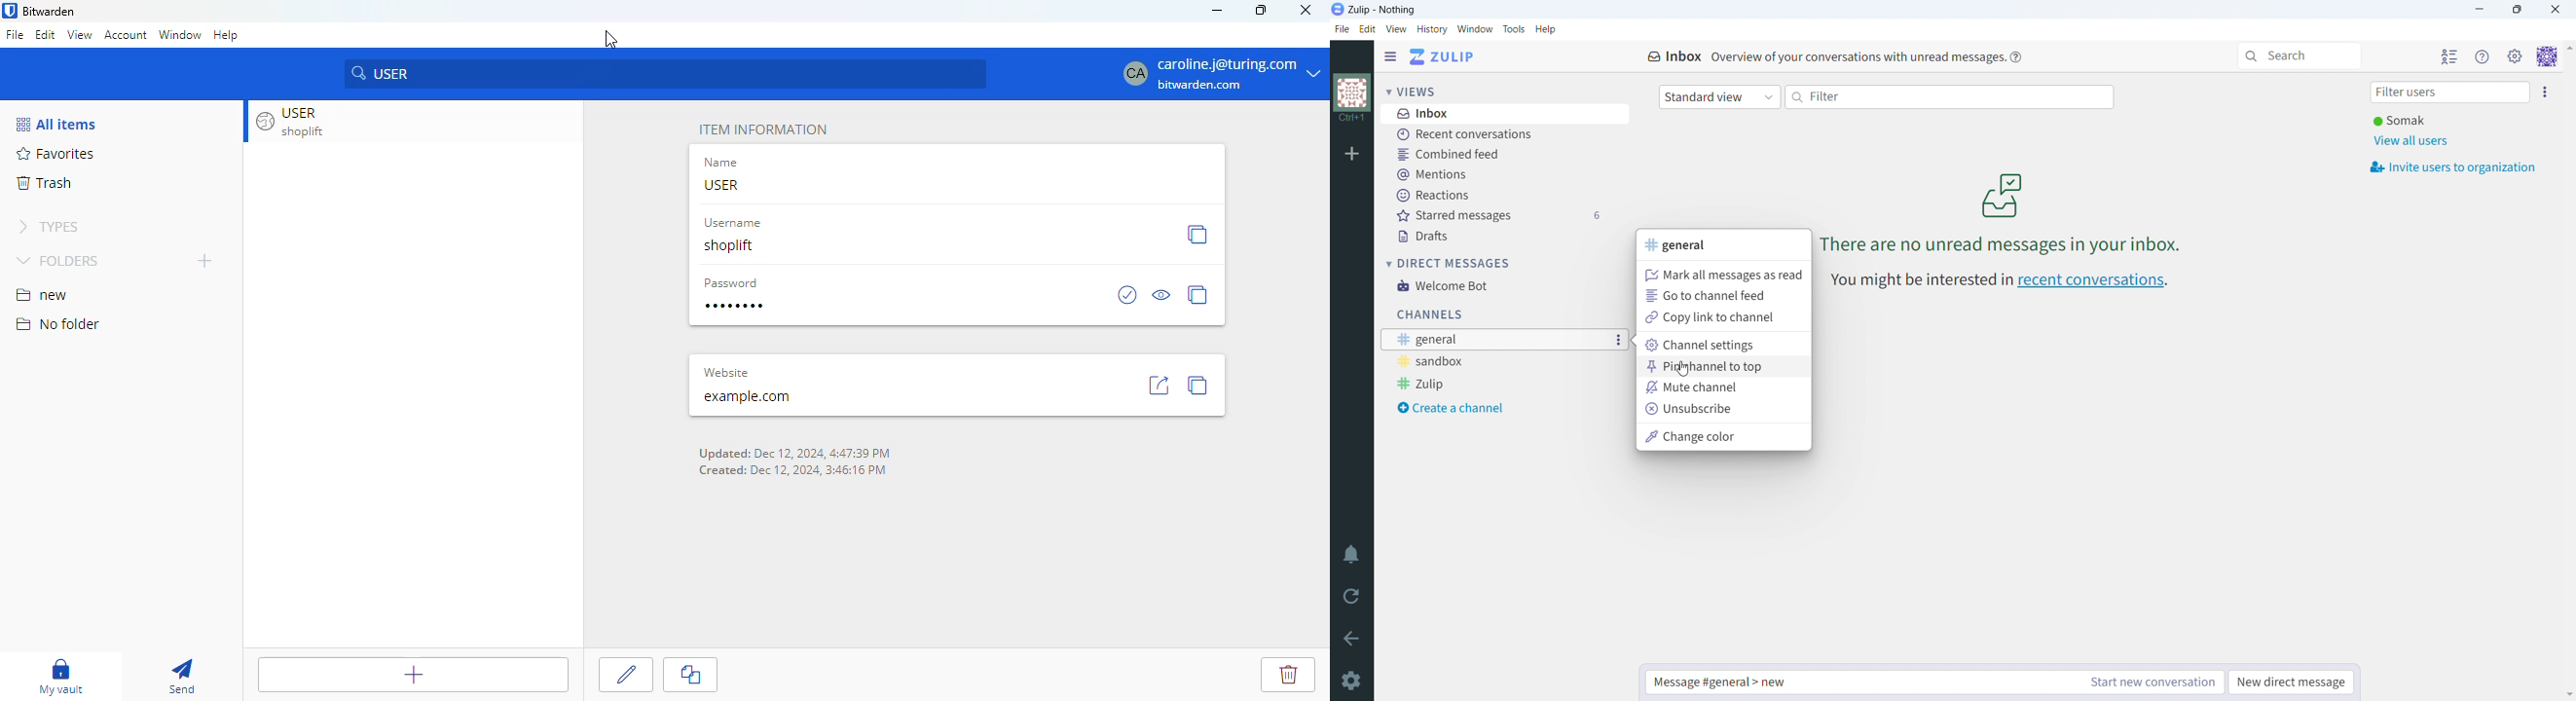 Image resolution: width=2576 pixels, height=728 pixels. Describe the element at coordinates (1443, 56) in the screenshot. I see `go to home view` at that location.